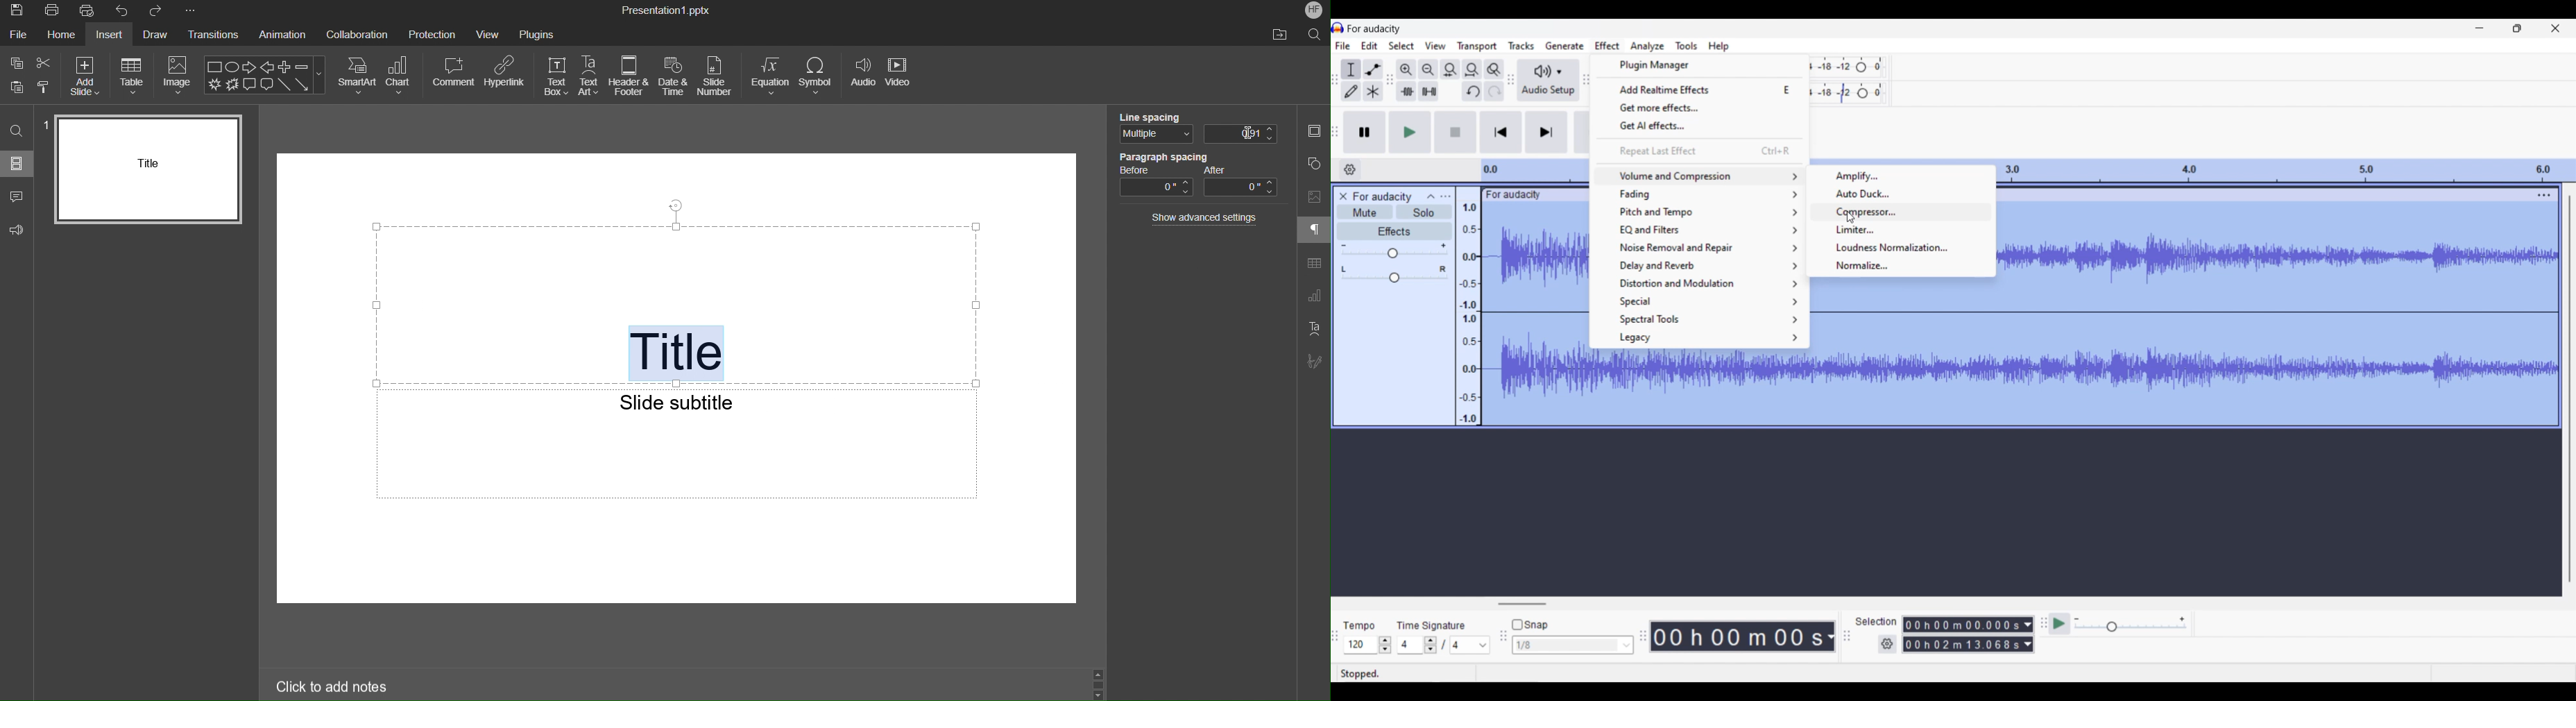 The height and width of the screenshot is (728, 2576). I want to click on Collaboration, so click(360, 37).